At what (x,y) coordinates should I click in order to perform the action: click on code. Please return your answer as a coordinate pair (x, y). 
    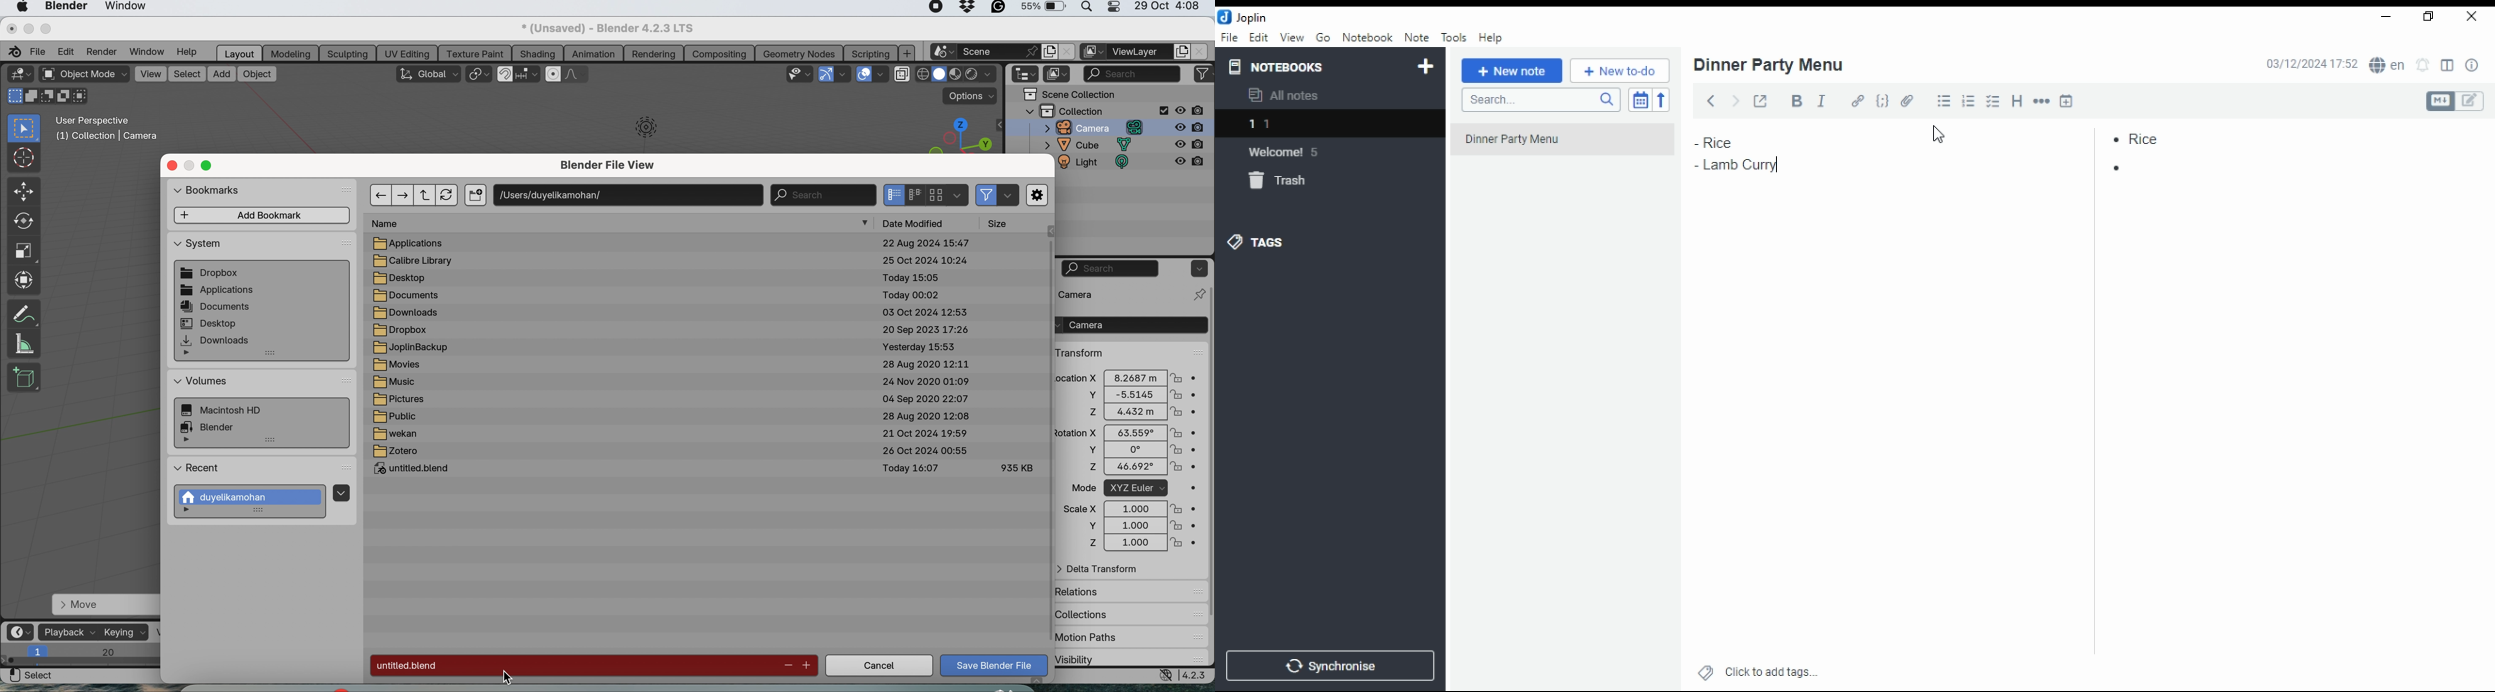
    Looking at the image, I should click on (1883, 103).